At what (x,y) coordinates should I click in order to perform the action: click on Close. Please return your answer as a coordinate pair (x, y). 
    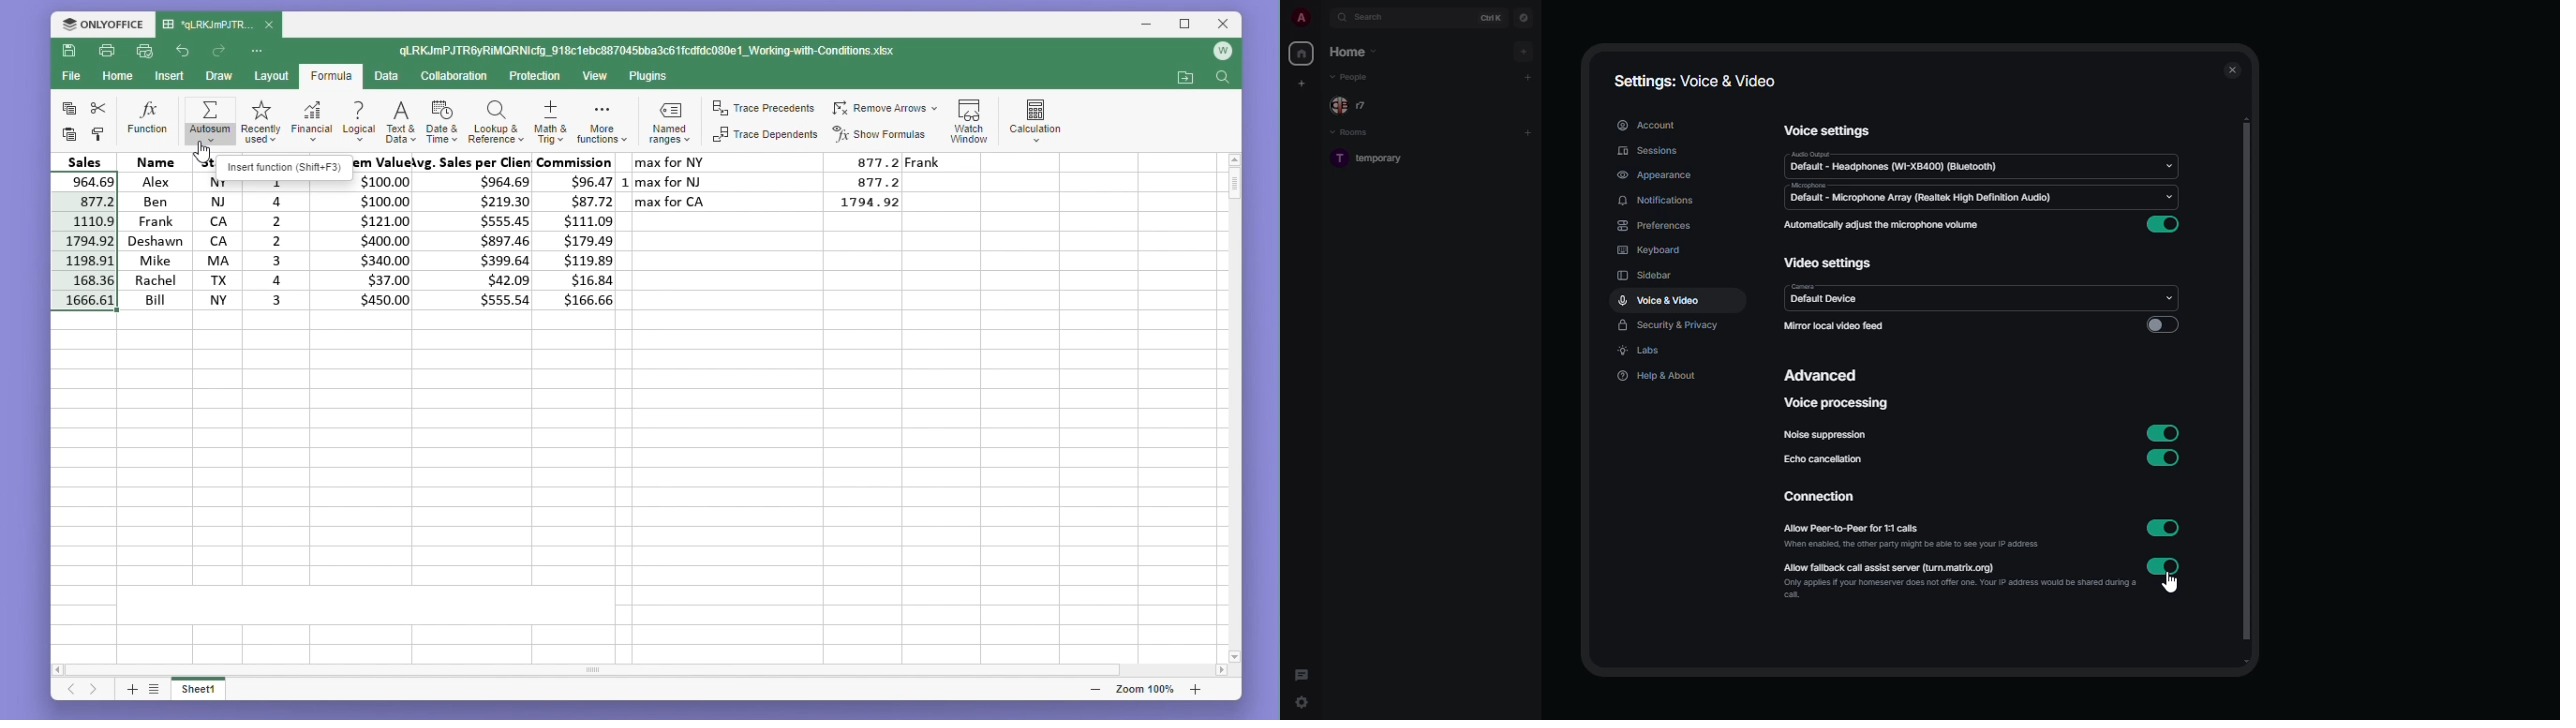
    Looking at the image, I should click on (1218, 25).